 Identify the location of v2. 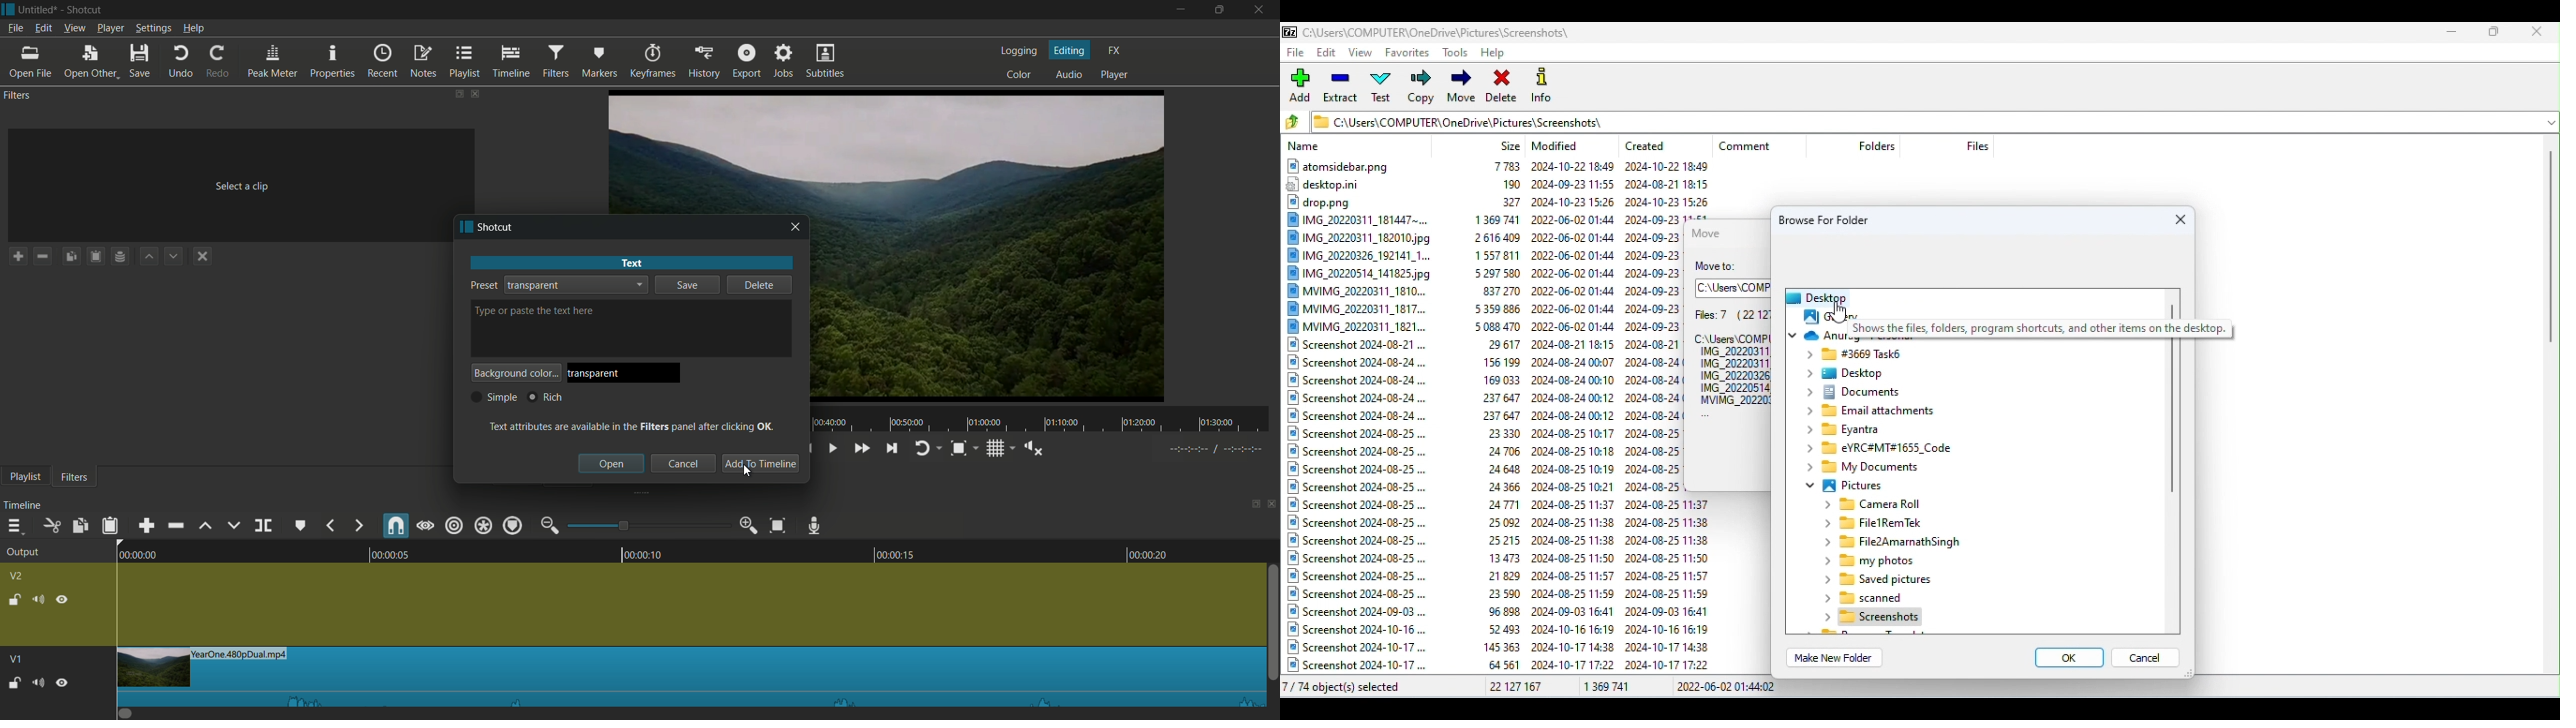
(17, 575).